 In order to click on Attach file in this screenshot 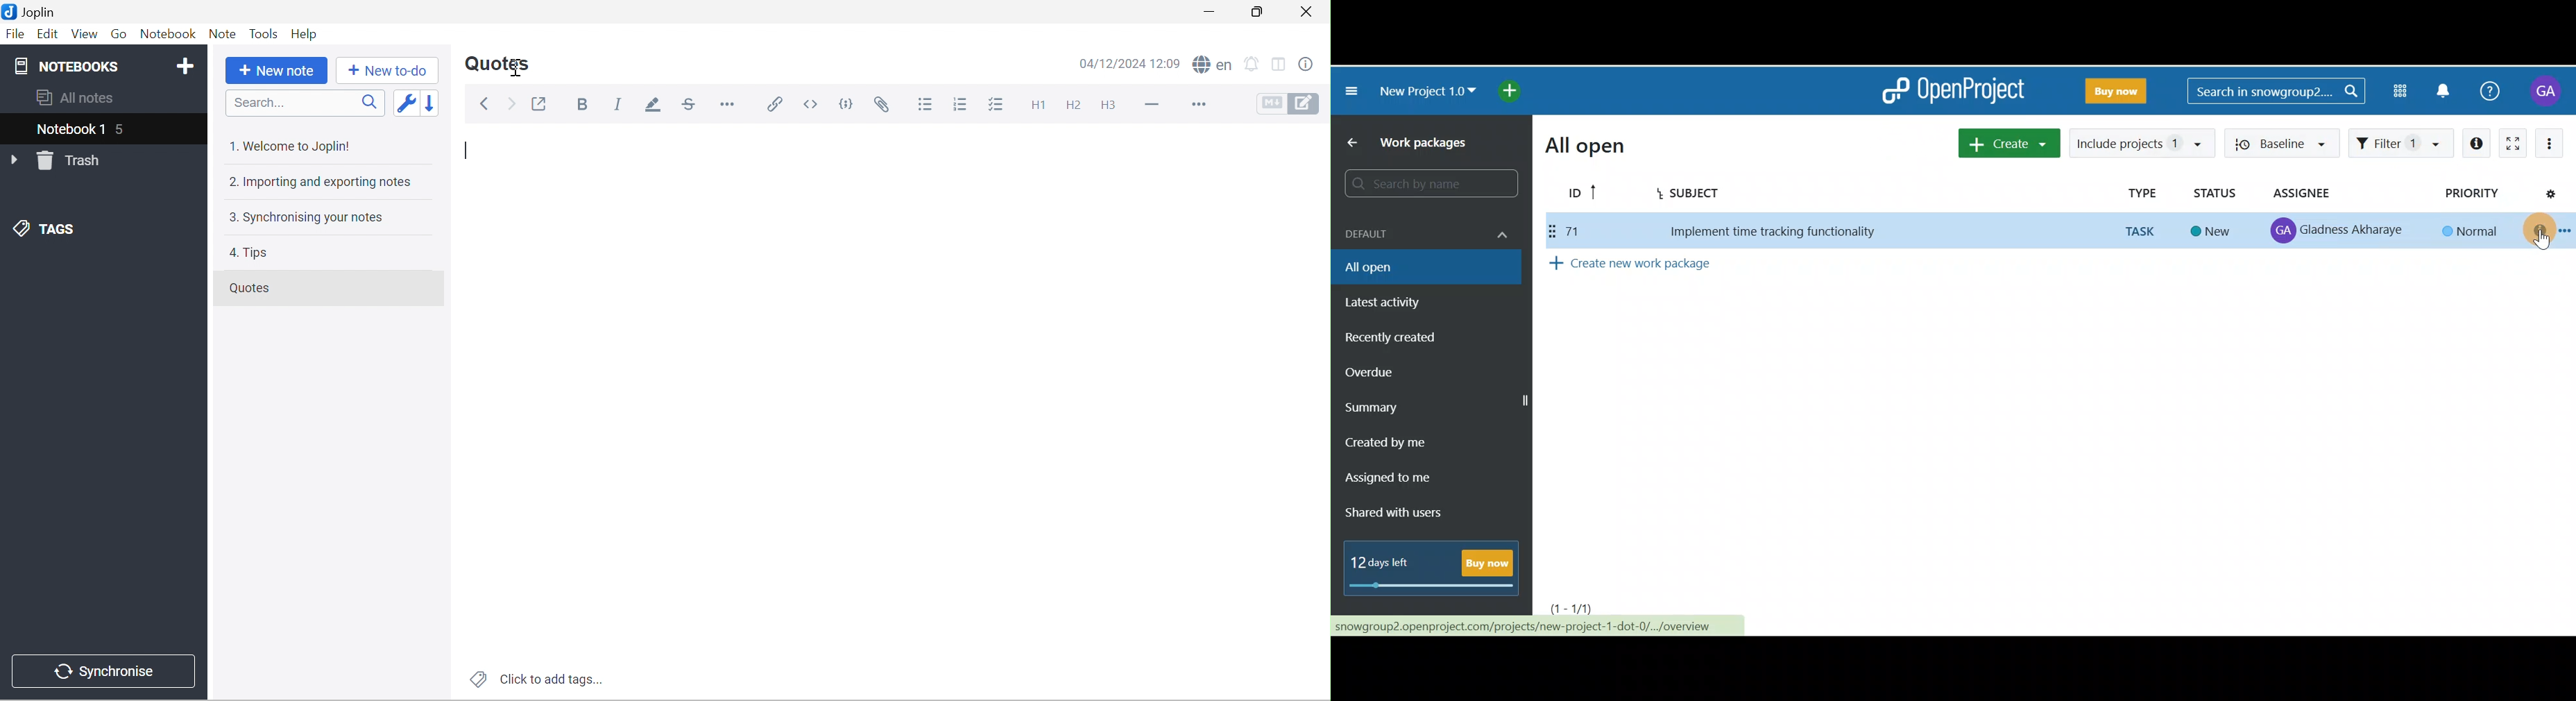, I will do `click(889, 105)`.